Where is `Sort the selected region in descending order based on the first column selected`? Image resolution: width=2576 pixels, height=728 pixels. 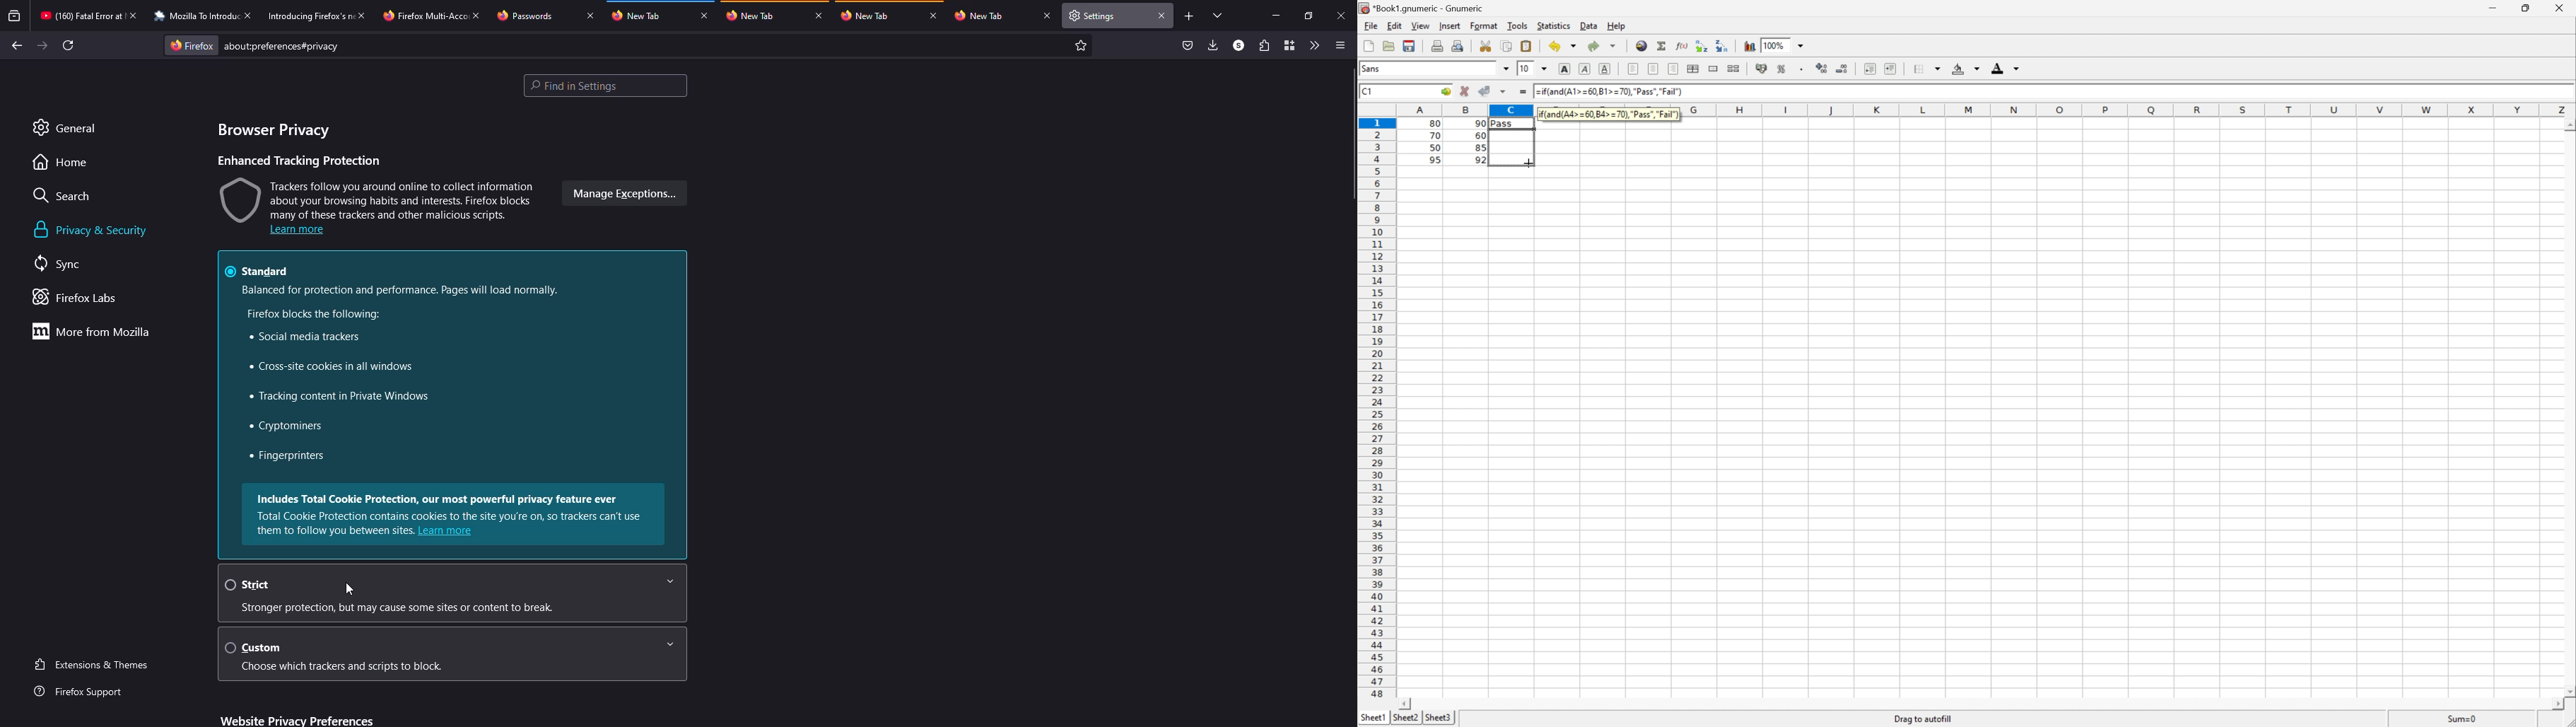
Sort the selected region in descending order based on the first column selected is located at coordinates (1724, 47).